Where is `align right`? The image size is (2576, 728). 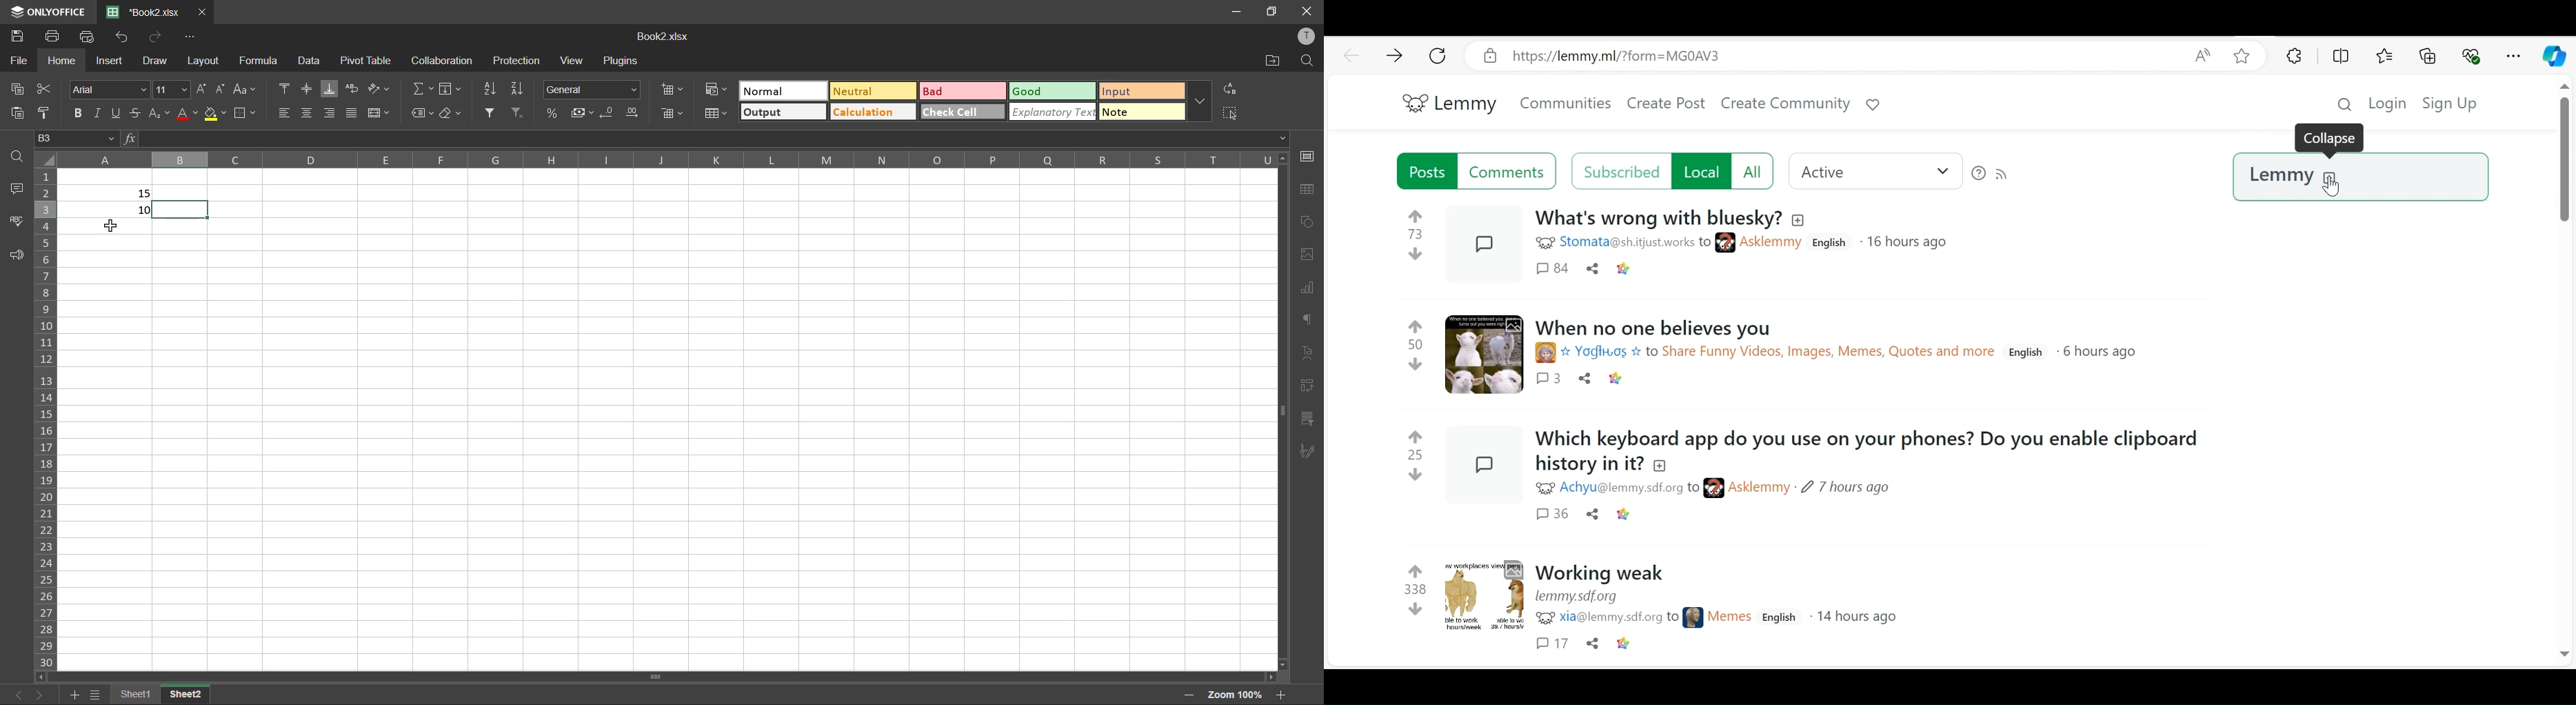 align right is located at coordinates (332, 112).